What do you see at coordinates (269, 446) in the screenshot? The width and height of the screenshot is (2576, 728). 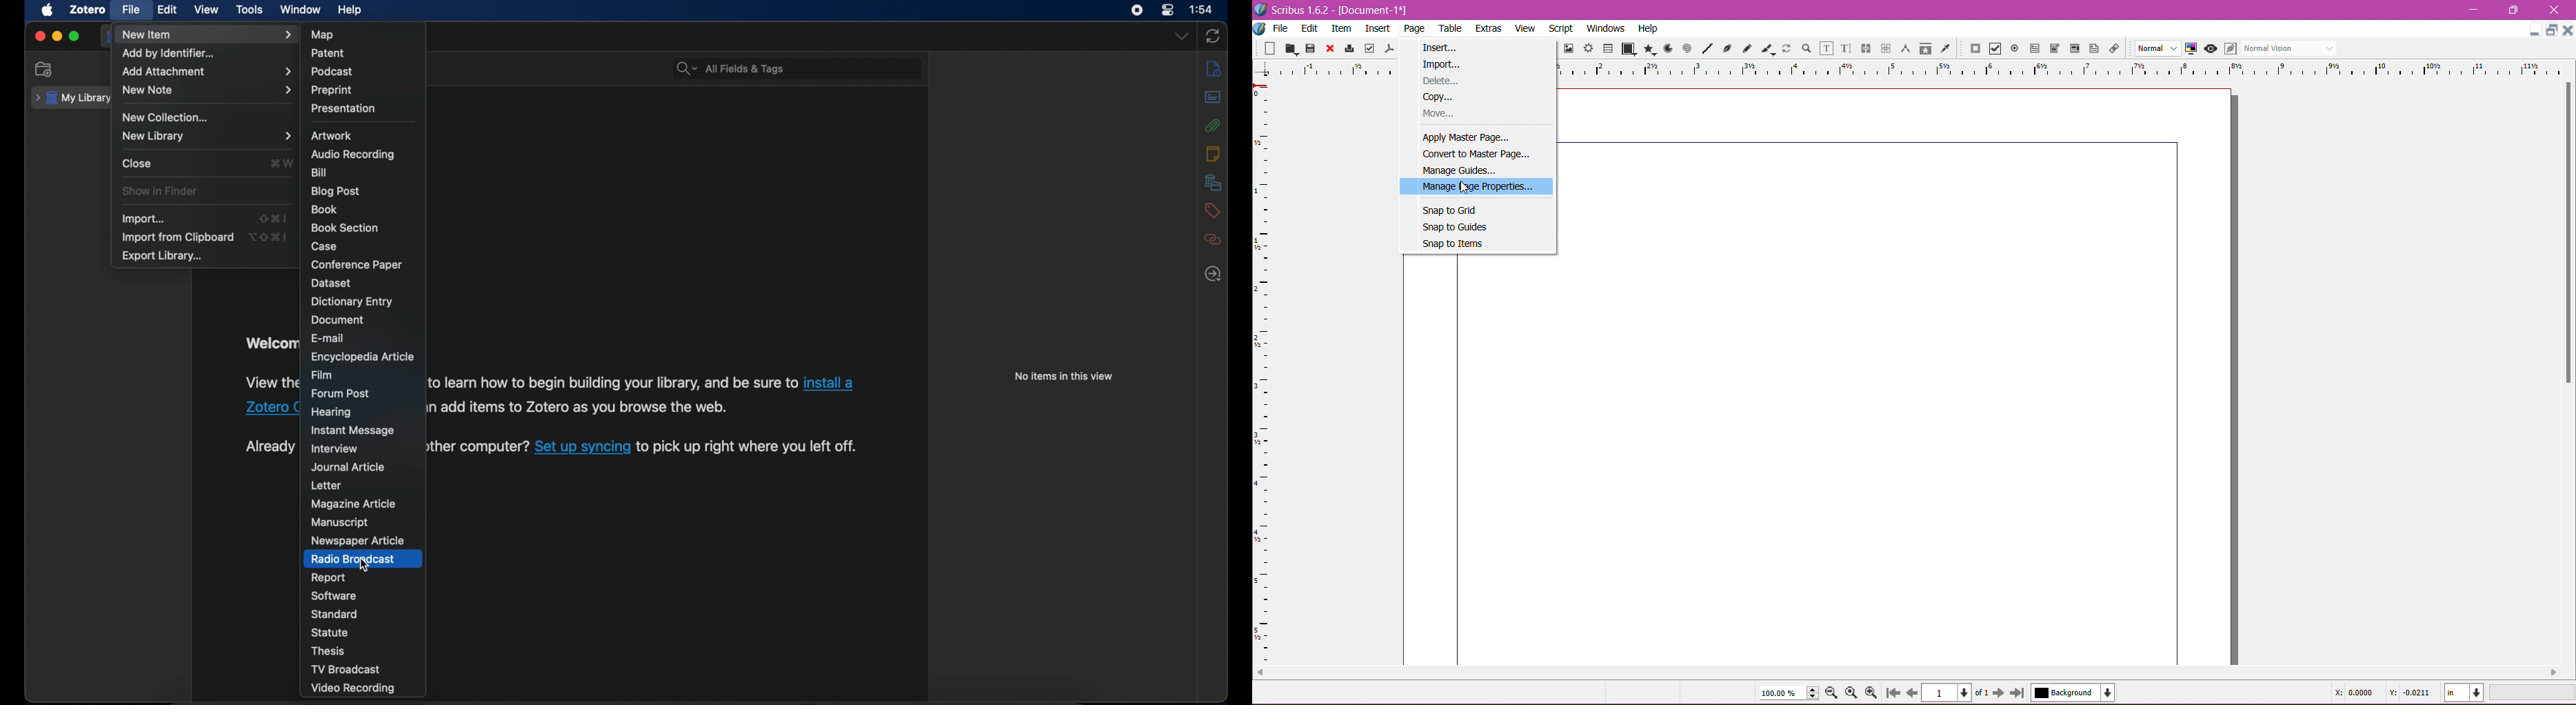 I see `Already` at bounding box center [269, 446].